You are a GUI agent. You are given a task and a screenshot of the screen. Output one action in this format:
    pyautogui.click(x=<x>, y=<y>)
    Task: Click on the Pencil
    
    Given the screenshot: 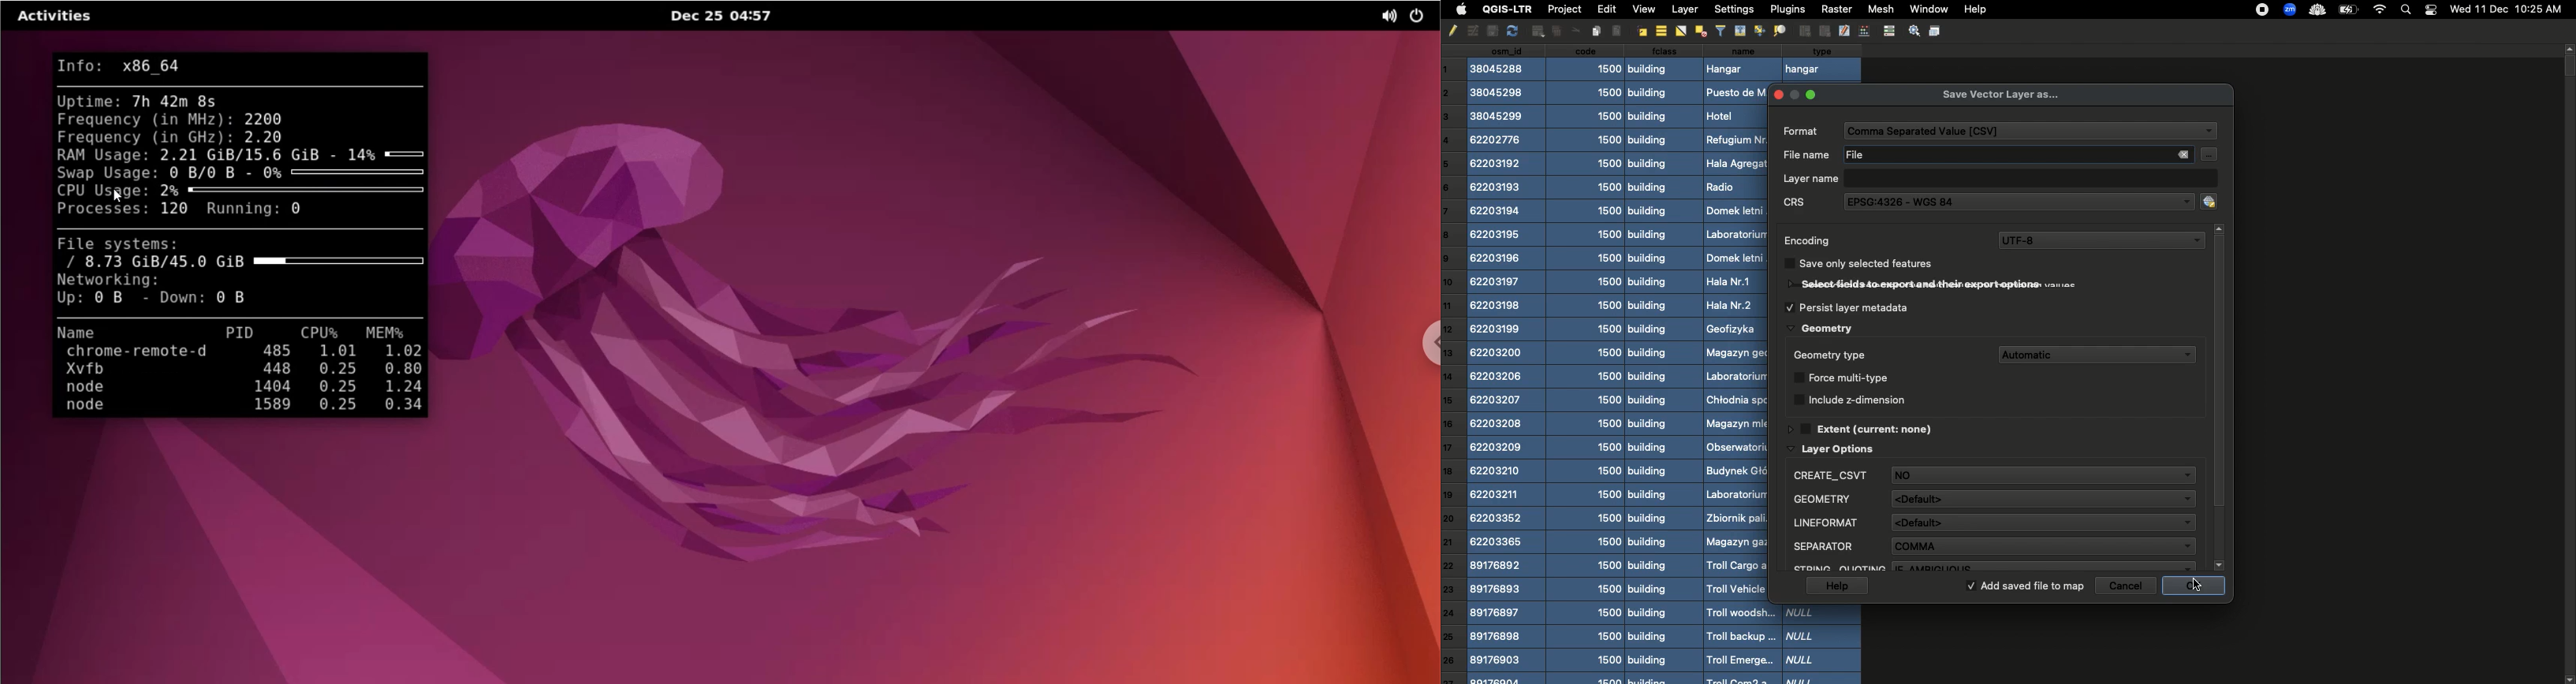 What is the action you would take?
    pyautogui.click(x=1451, y=31)
    